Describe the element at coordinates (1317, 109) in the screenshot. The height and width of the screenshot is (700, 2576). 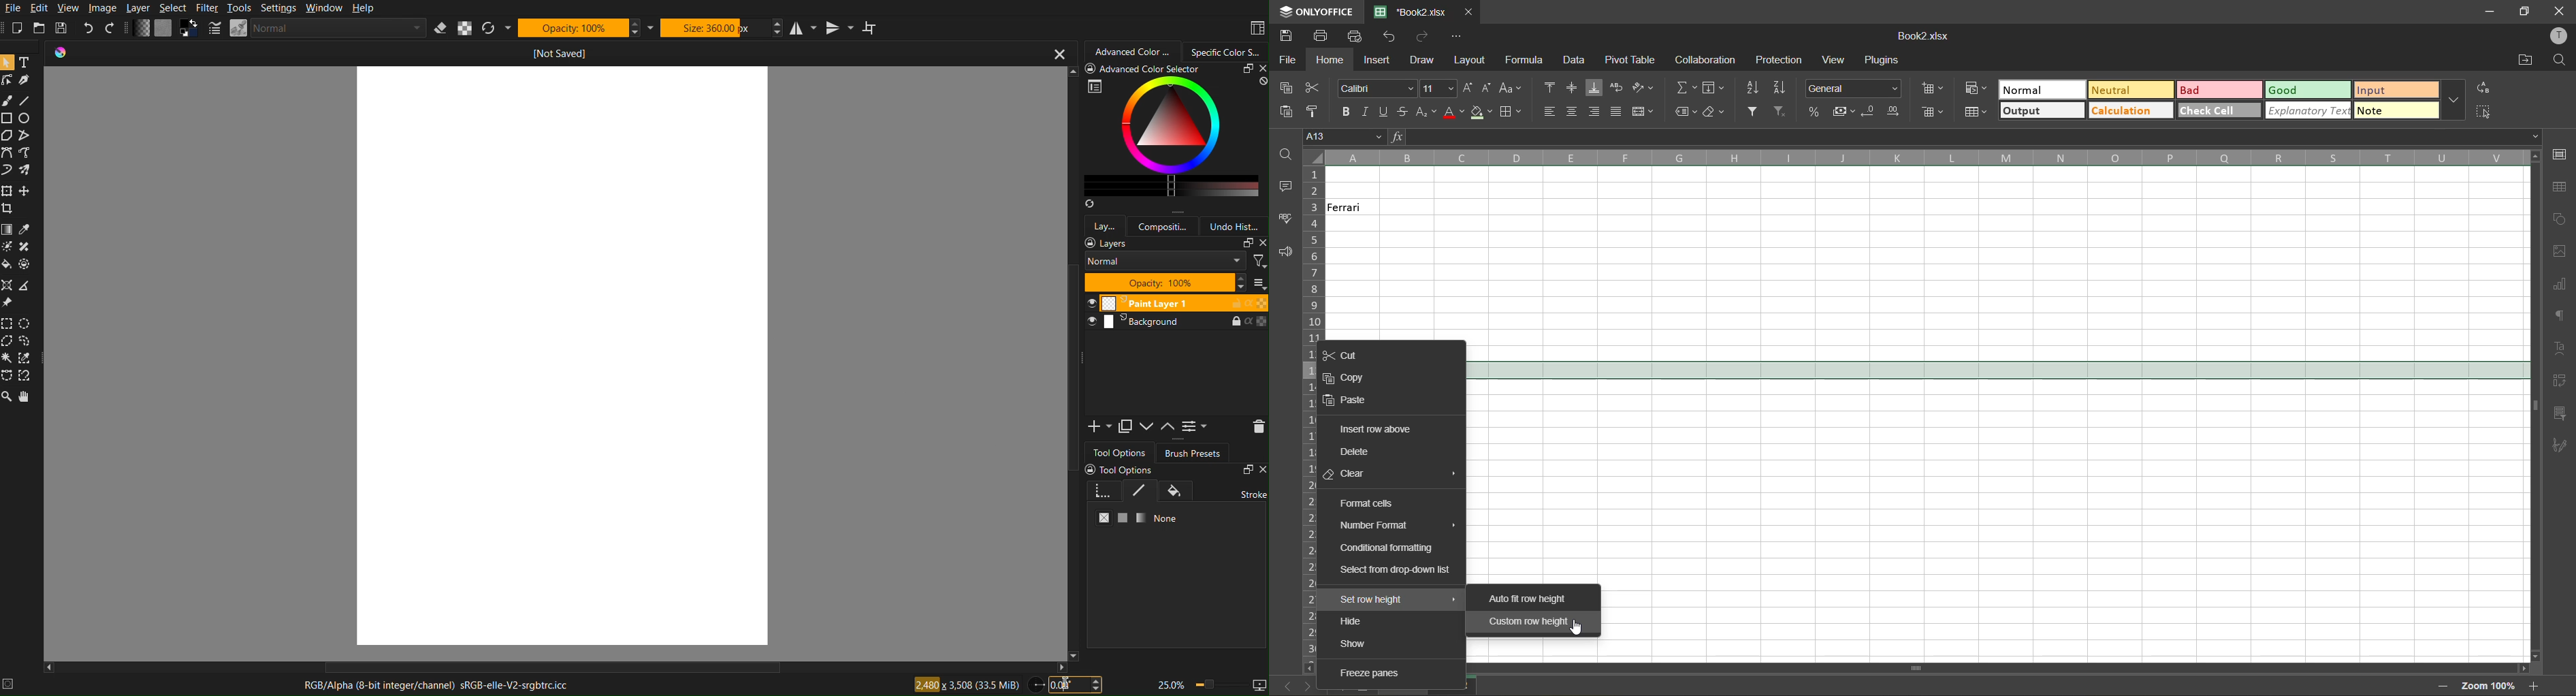
I see `copy style` at that location.